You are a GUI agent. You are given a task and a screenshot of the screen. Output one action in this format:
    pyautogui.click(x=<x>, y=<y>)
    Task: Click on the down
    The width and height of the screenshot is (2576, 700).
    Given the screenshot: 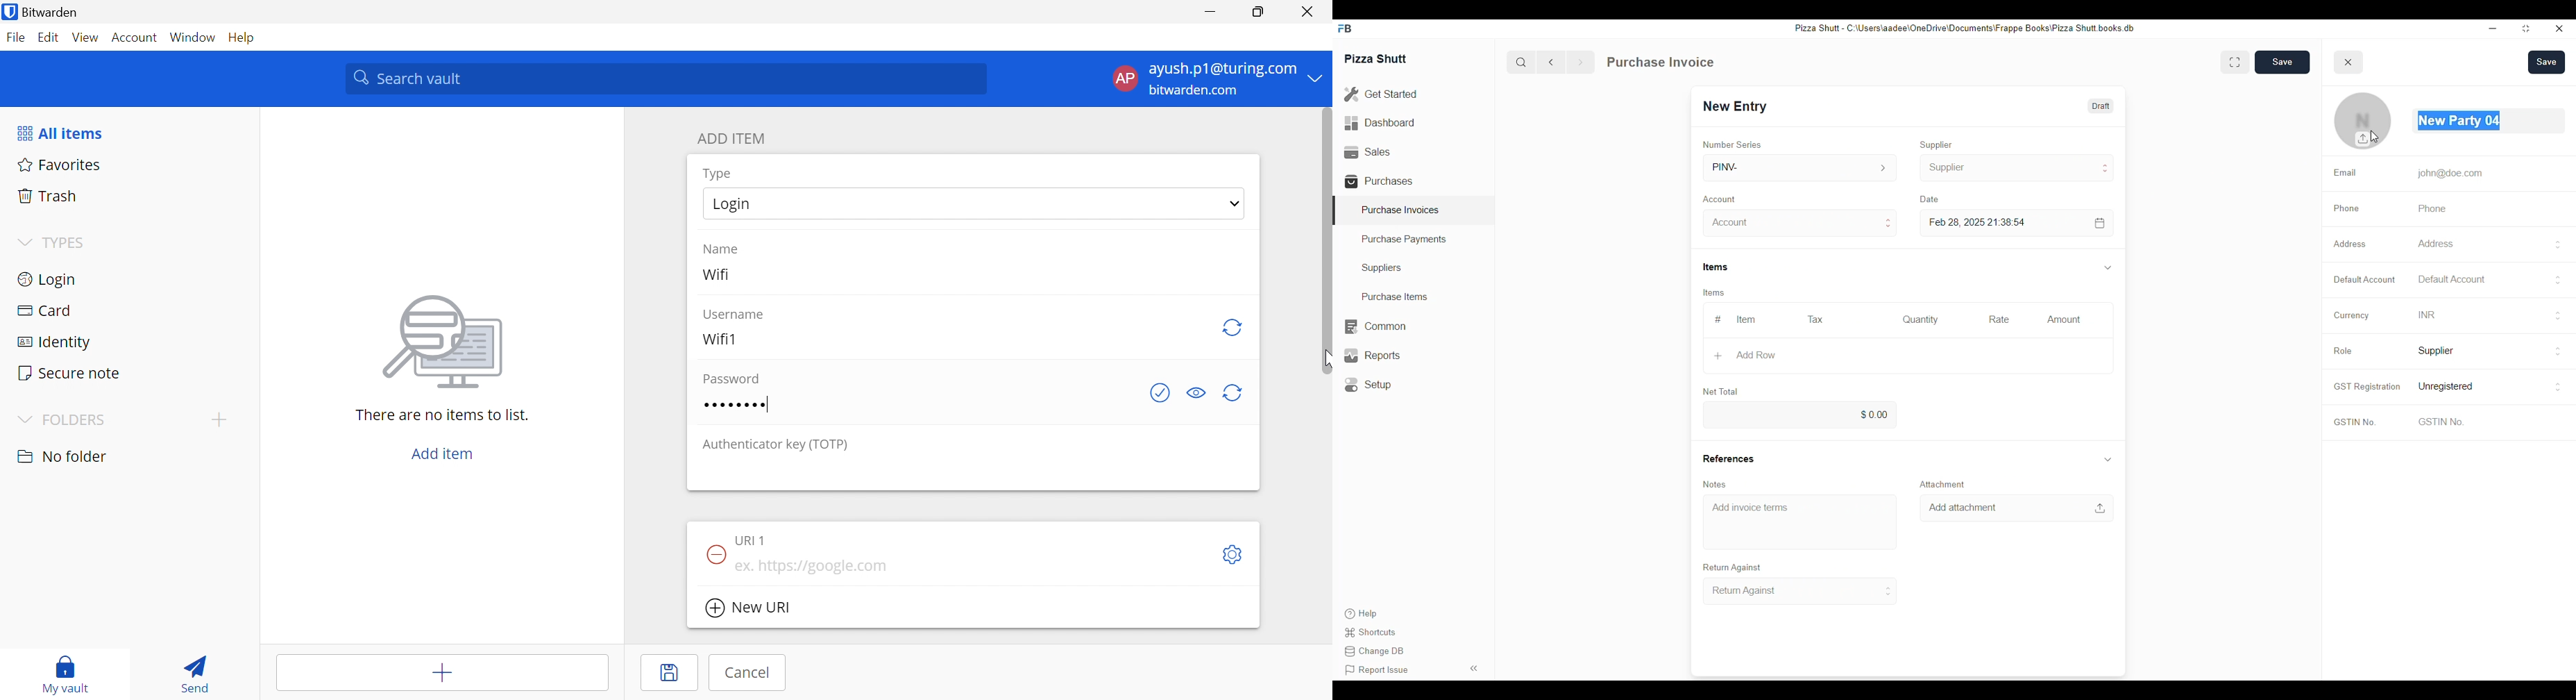 What is the action you would take?
    pyautogui.click(x=2107, y=268)
    